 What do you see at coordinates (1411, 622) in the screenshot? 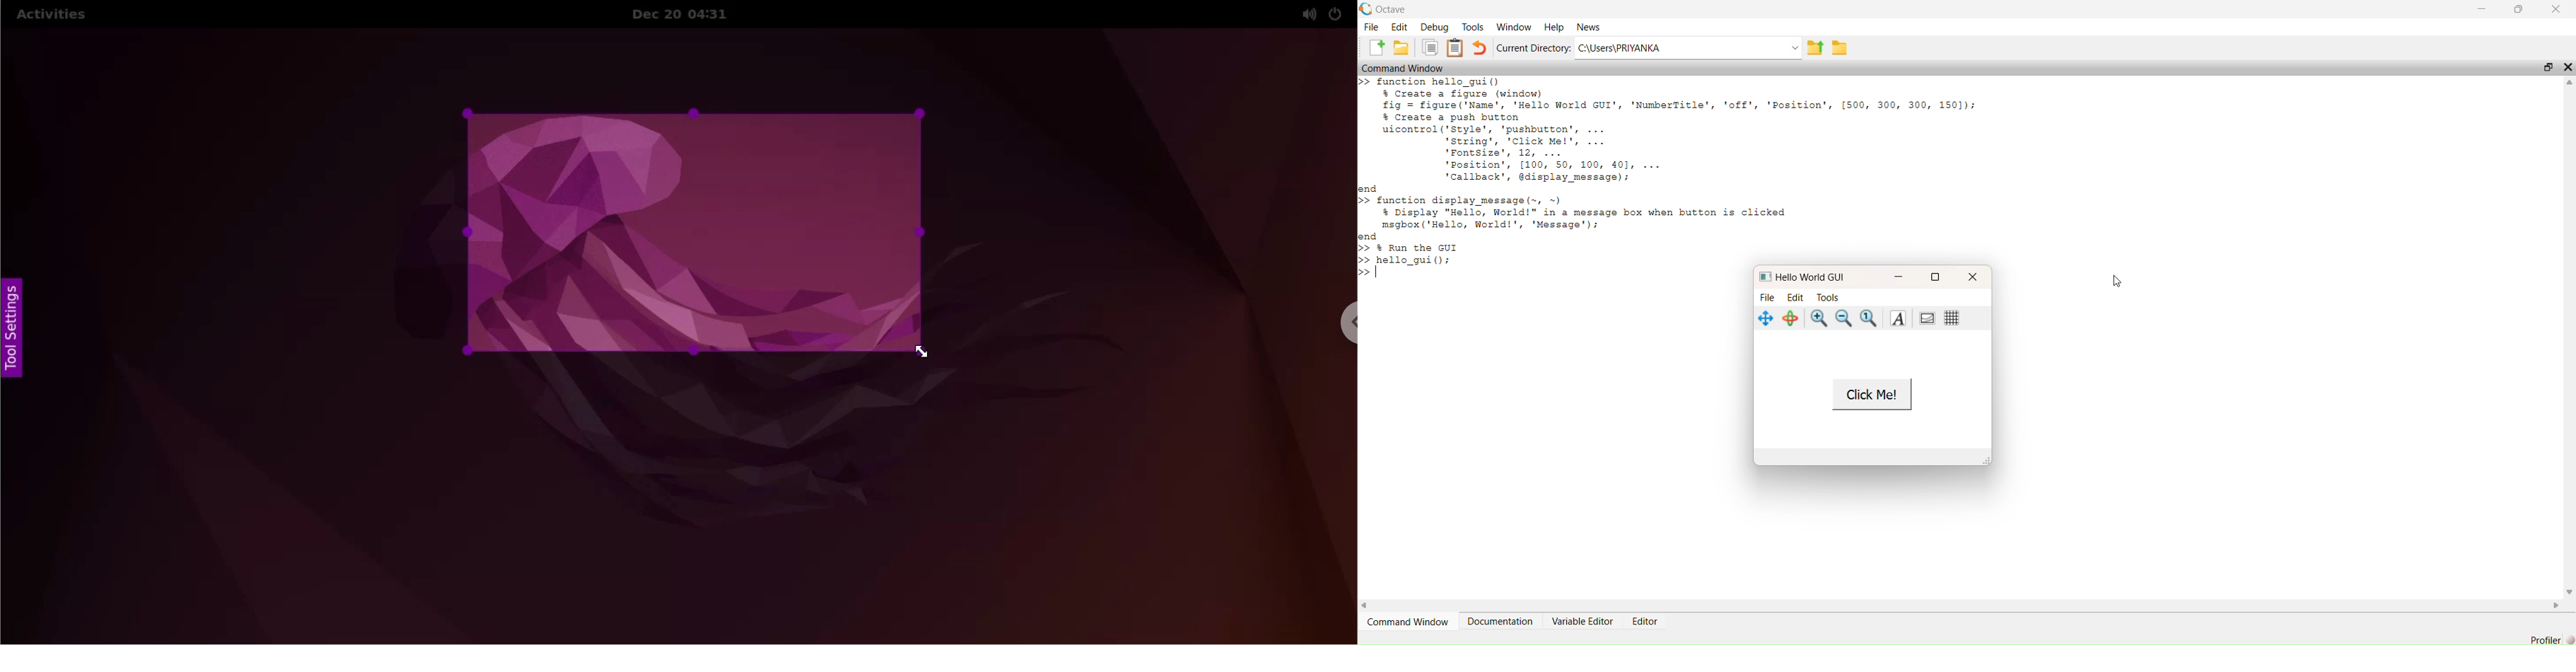
I see `Command Window` at bounding box center [1411, 622].